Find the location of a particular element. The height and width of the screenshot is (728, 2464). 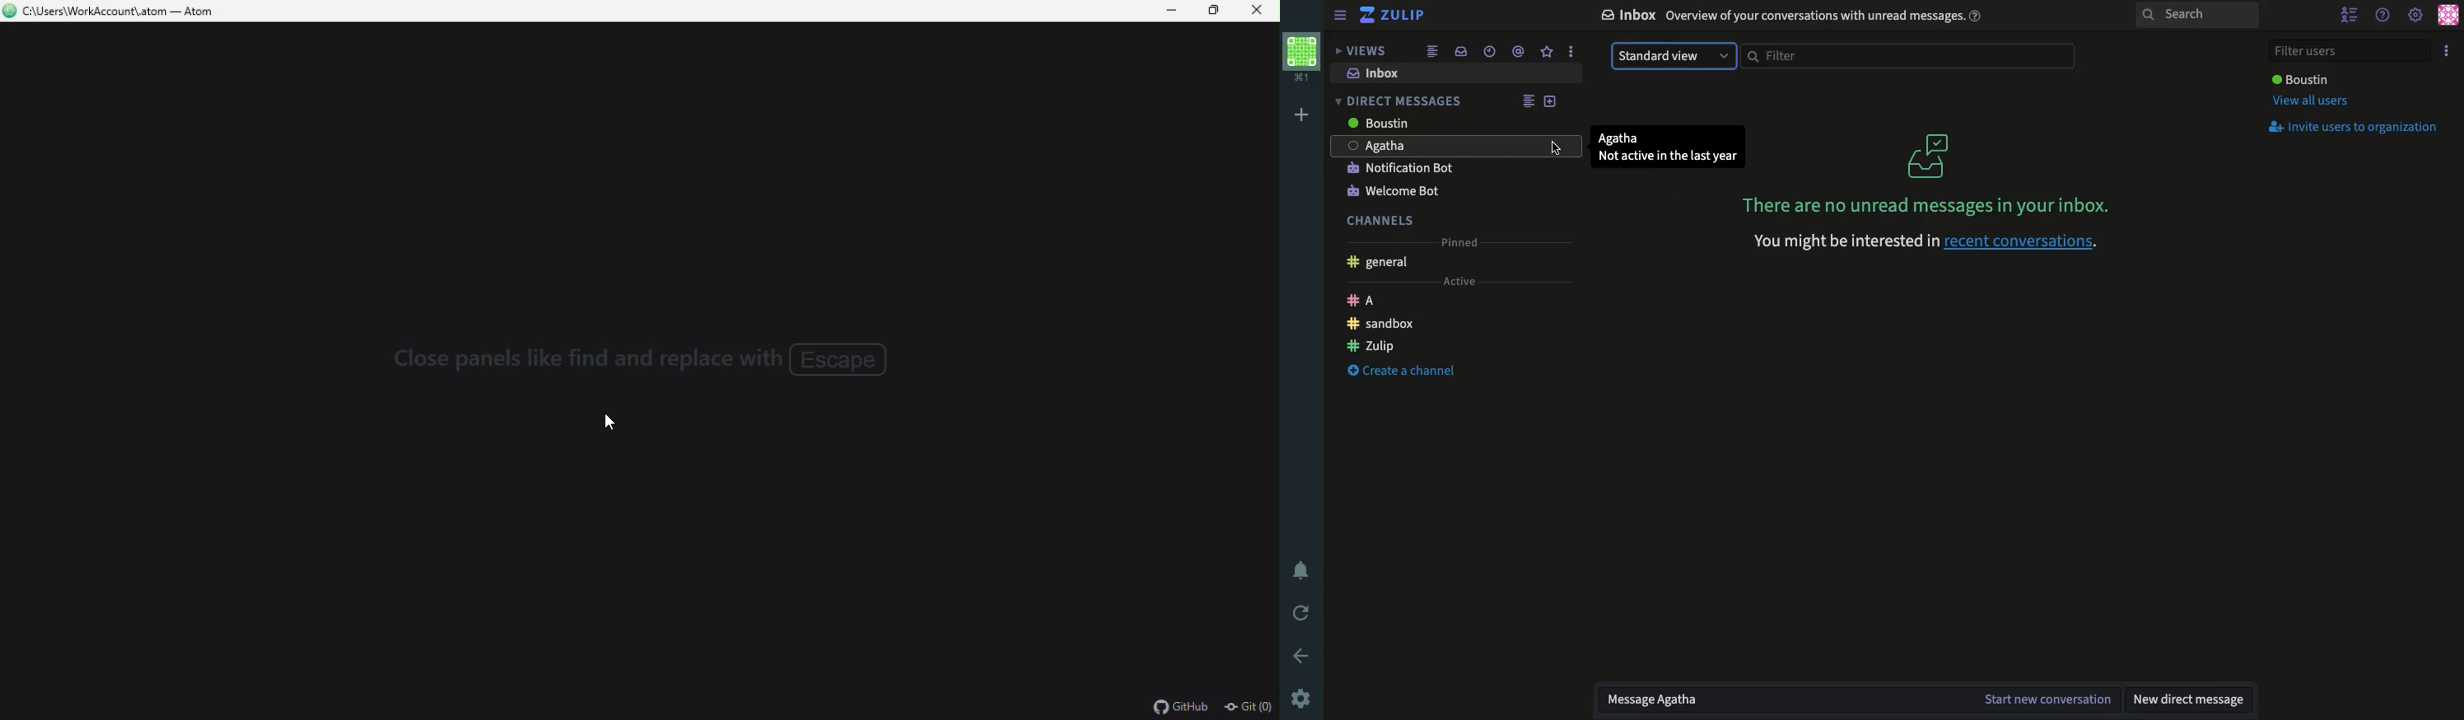

close is located at coordinates (1260, 11).